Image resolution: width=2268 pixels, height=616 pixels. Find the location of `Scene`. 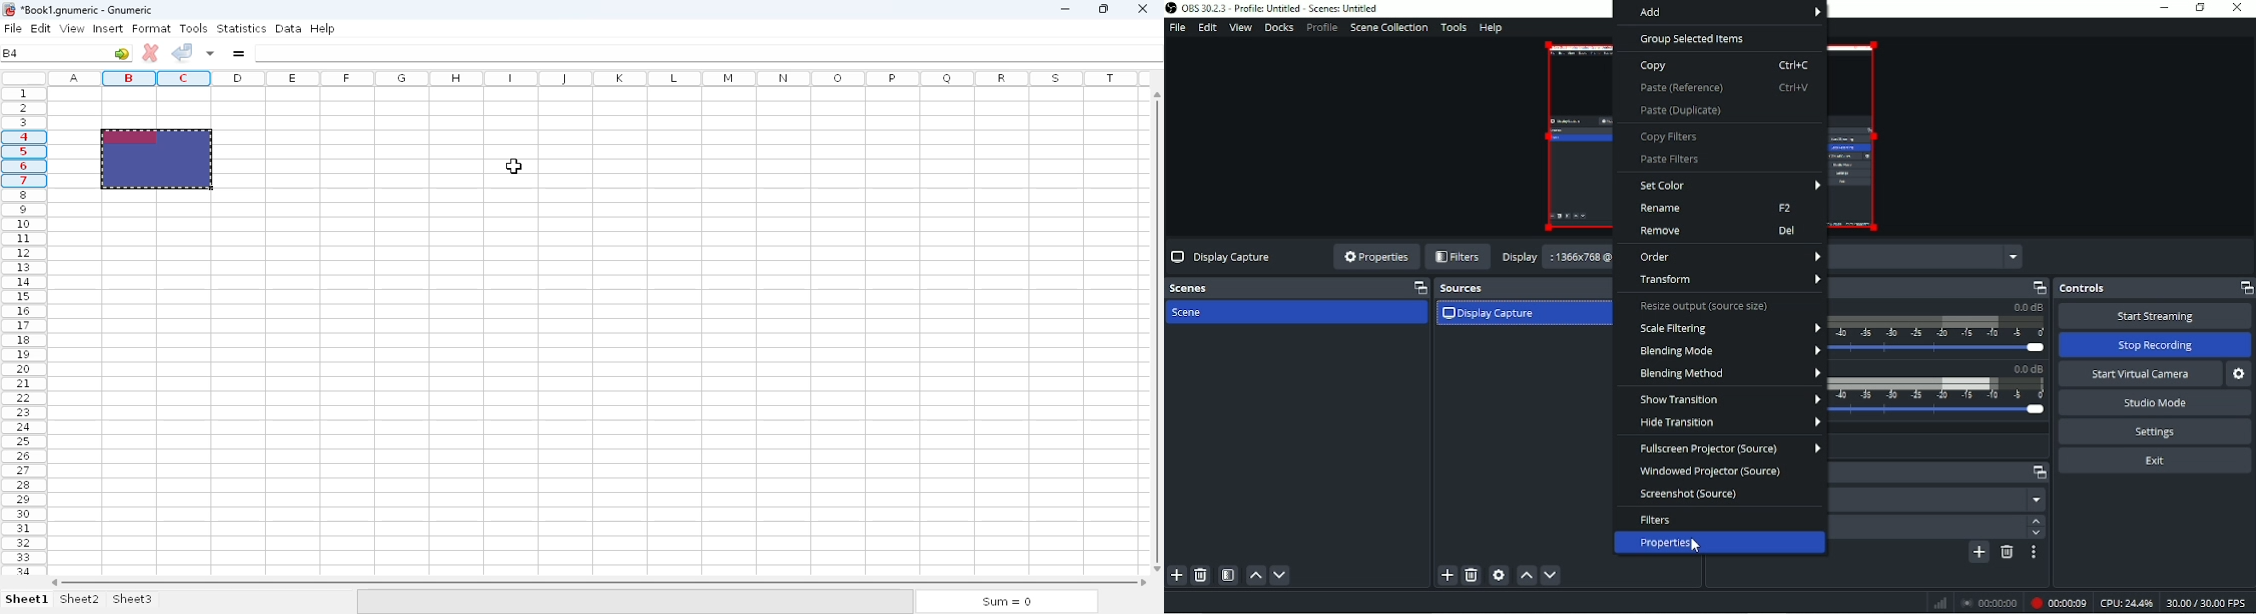

Scene is located at coordinates (1191, 313).